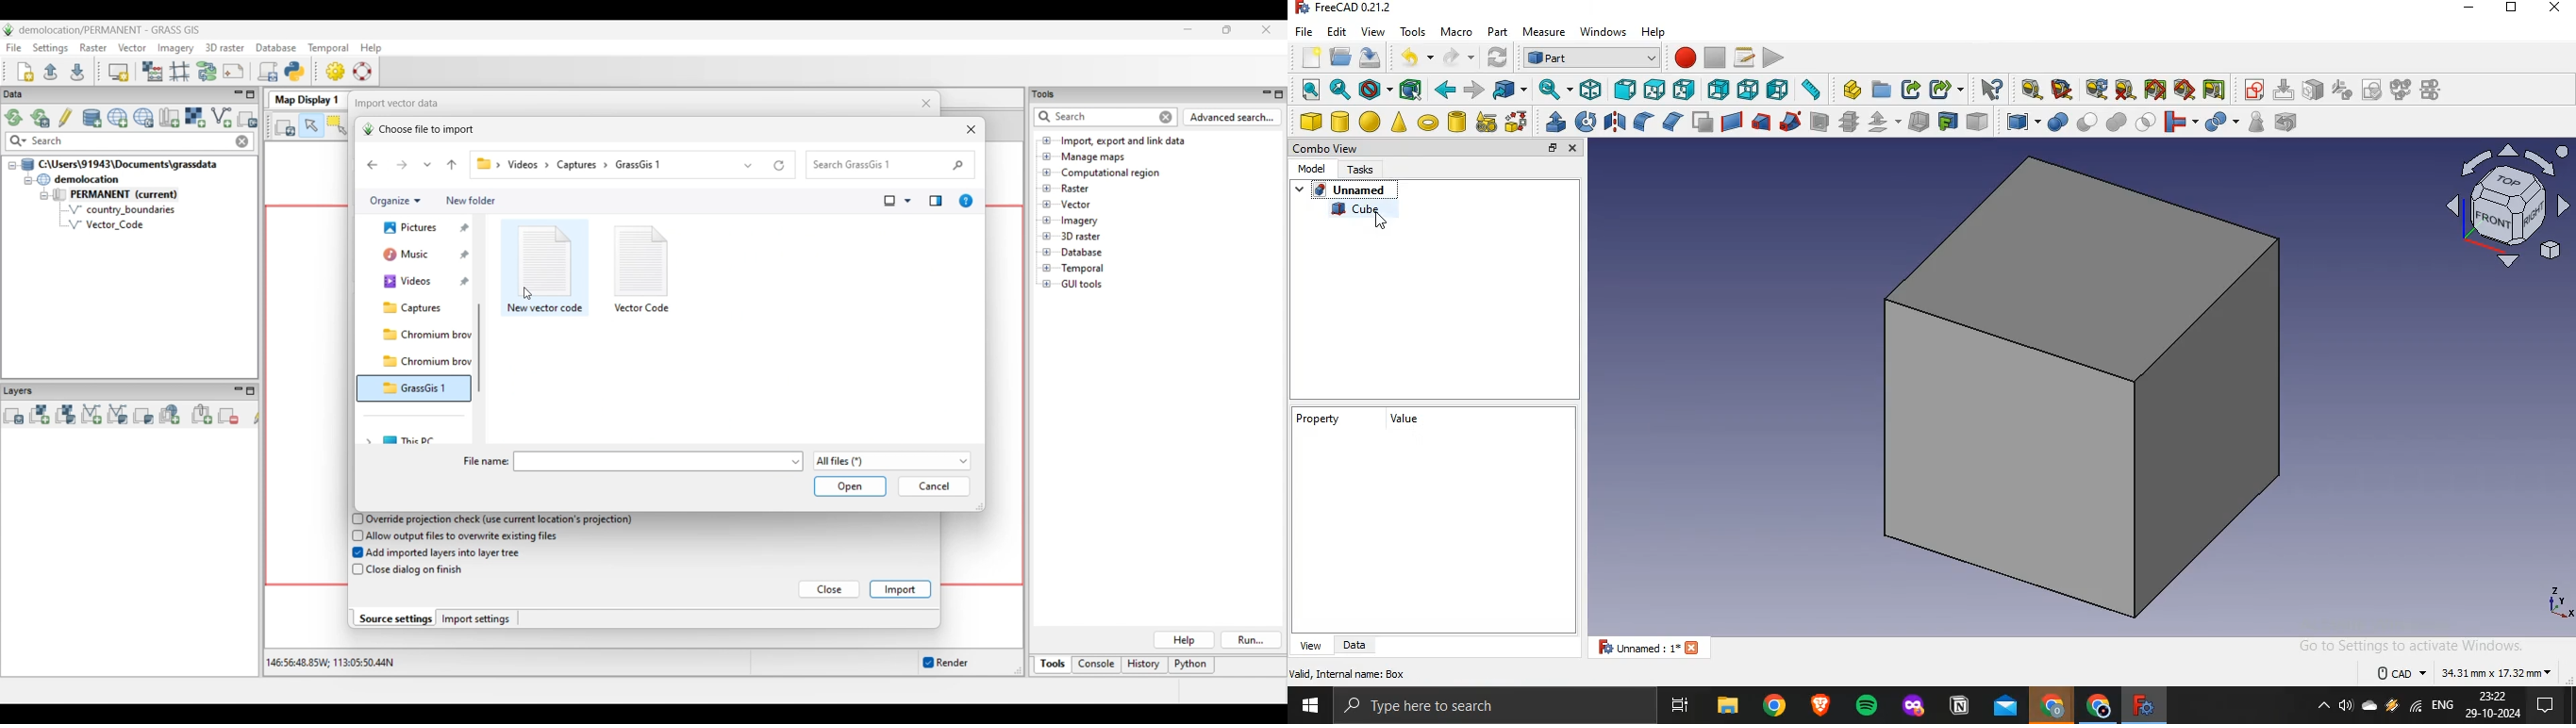  Describe the element at coordinates (2125, 90) in the screenshot. I see `clear all` at that location.